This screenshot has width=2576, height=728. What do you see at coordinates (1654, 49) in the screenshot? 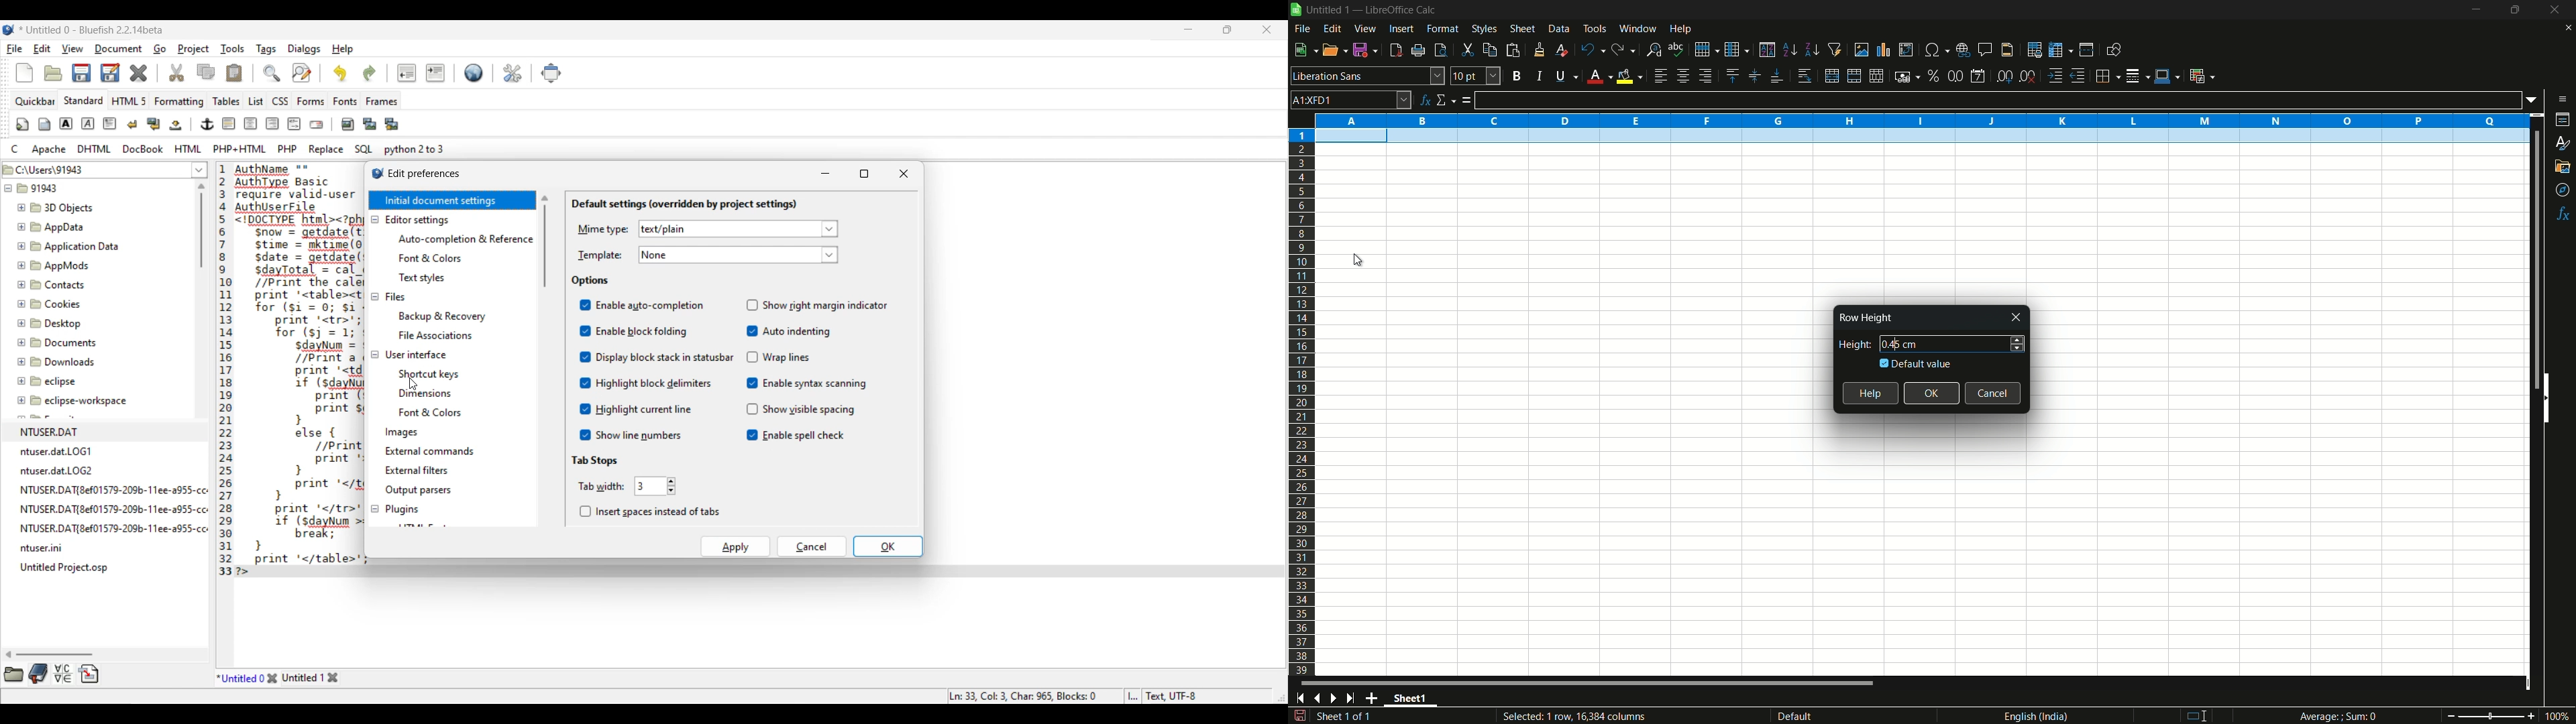
I see `find and replace` at bounding box center [1654, 49].